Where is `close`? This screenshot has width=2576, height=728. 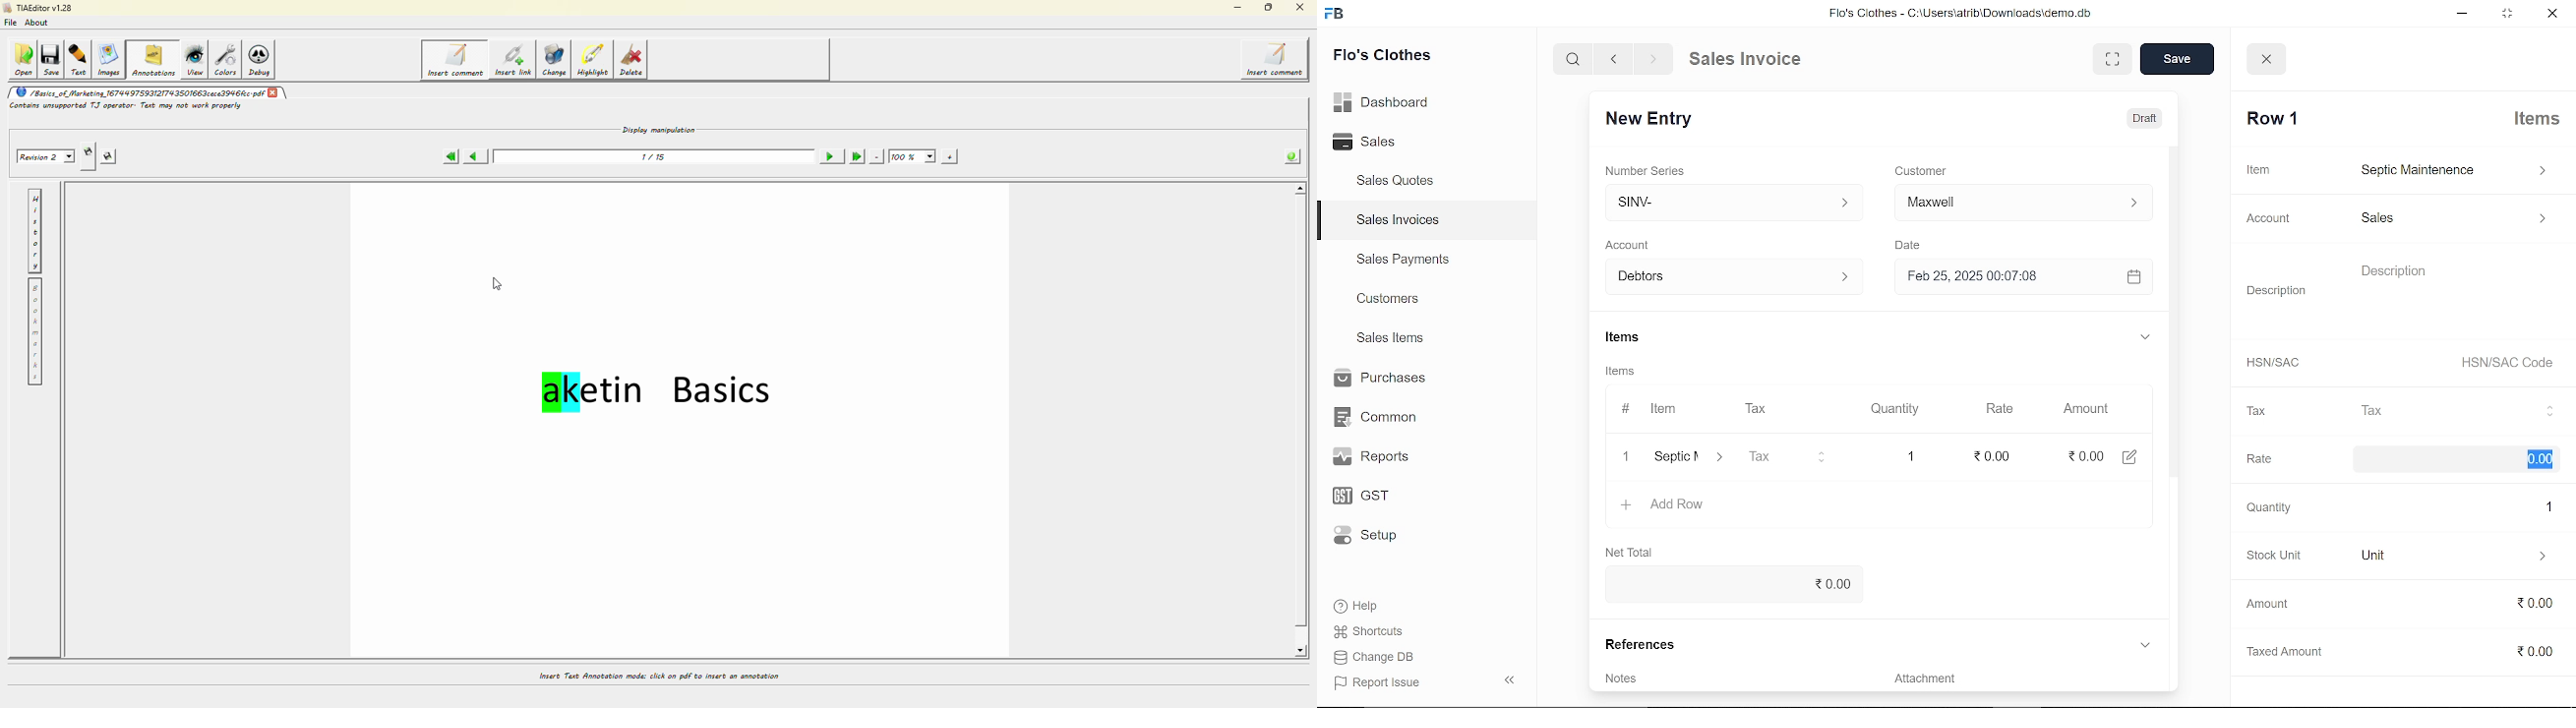
close is located at coordinates (2550, 12).